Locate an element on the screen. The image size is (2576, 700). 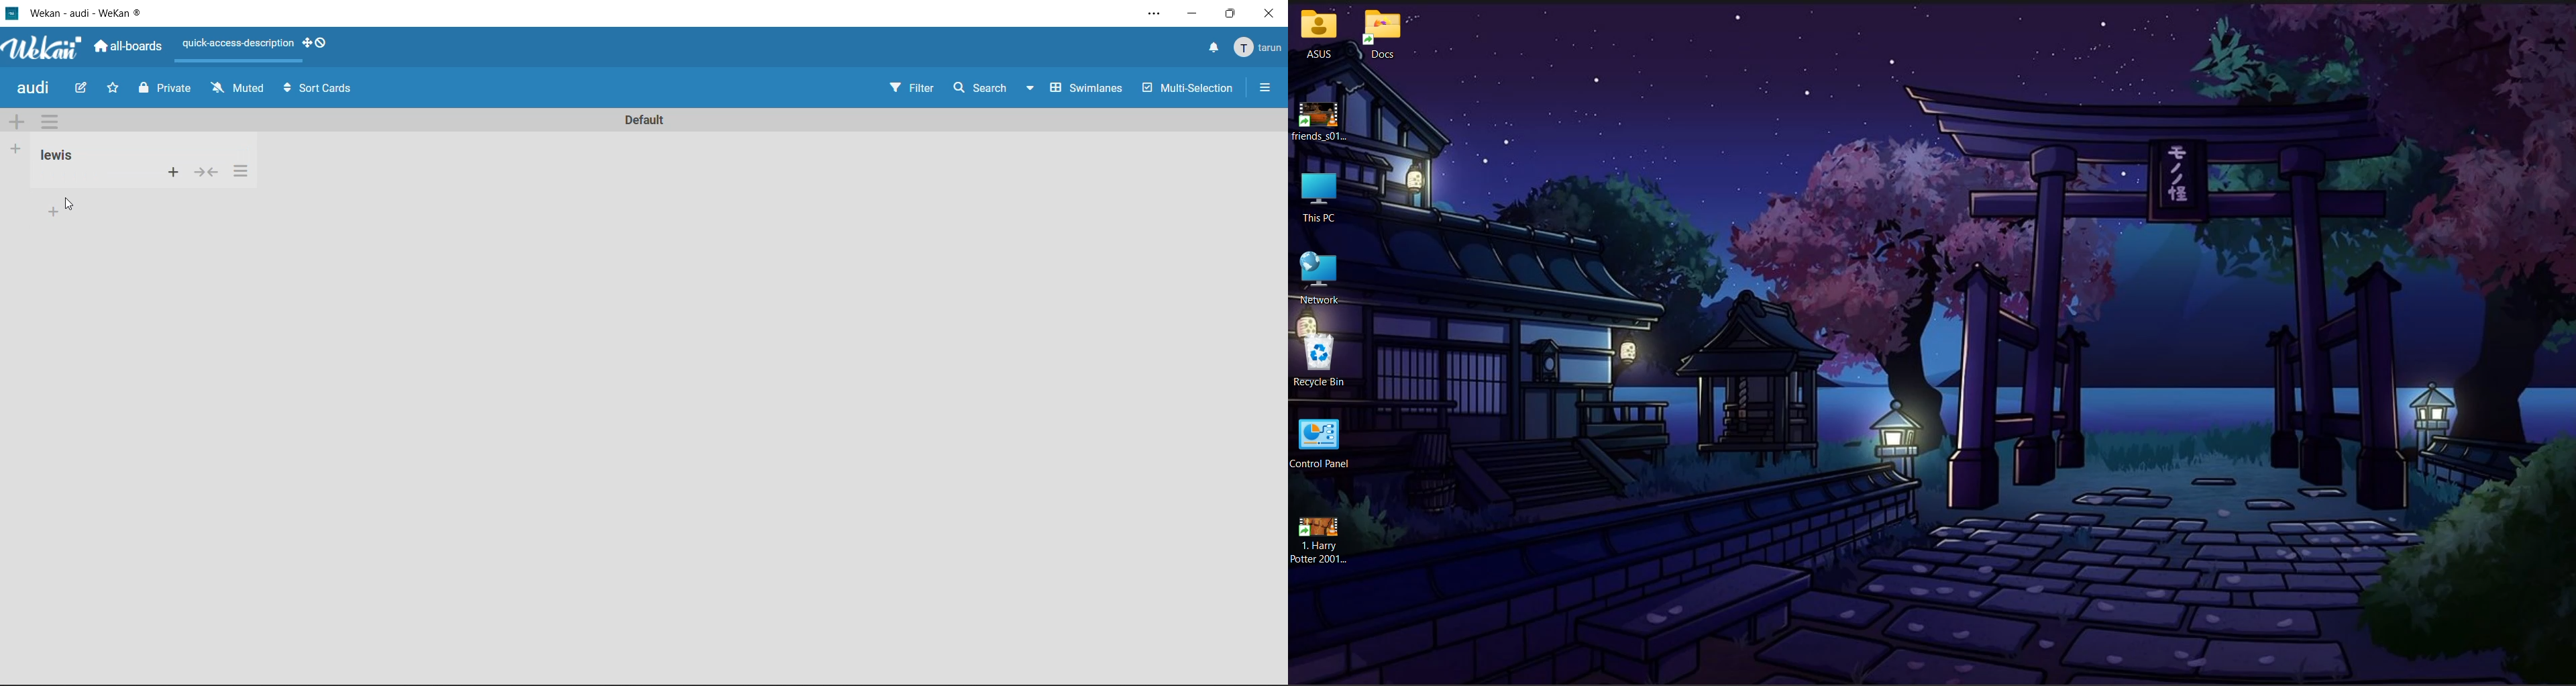
Multi-selection is located at coordinates (1190, 91).